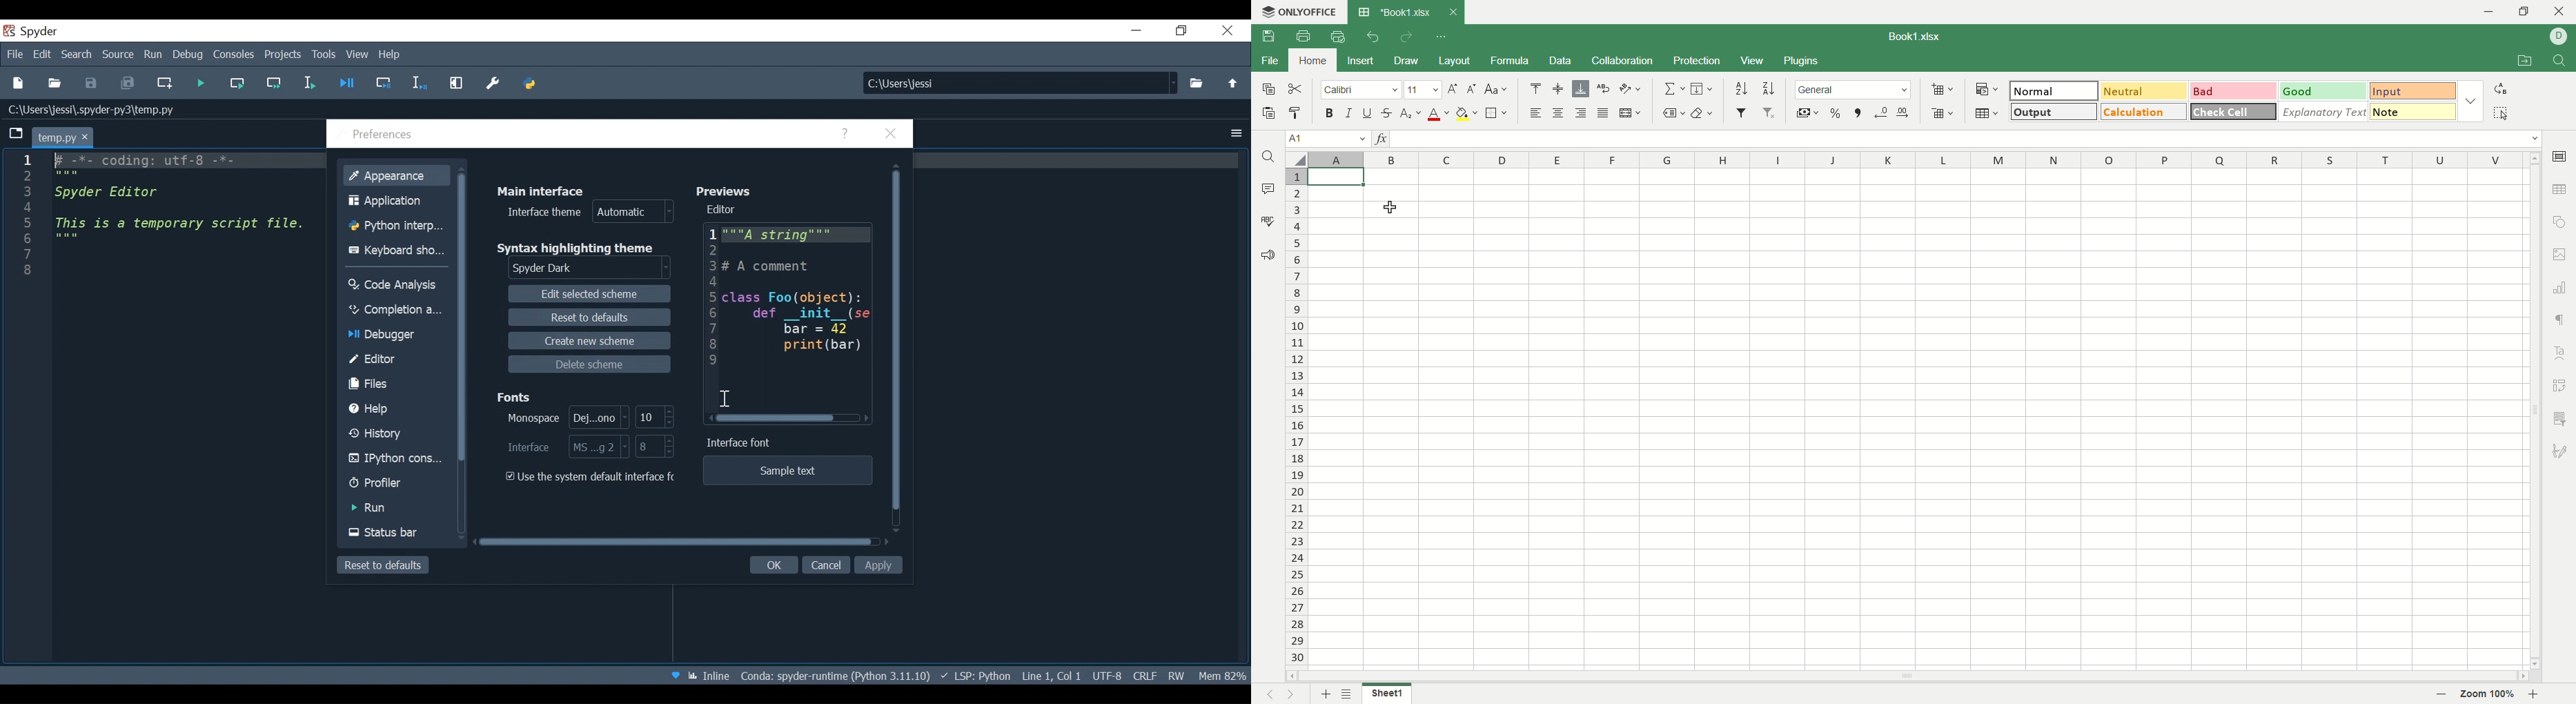 The width and height of the screenshot is (2576, 728). I want to click on Horizontal scroll bar, so click(675, 541).